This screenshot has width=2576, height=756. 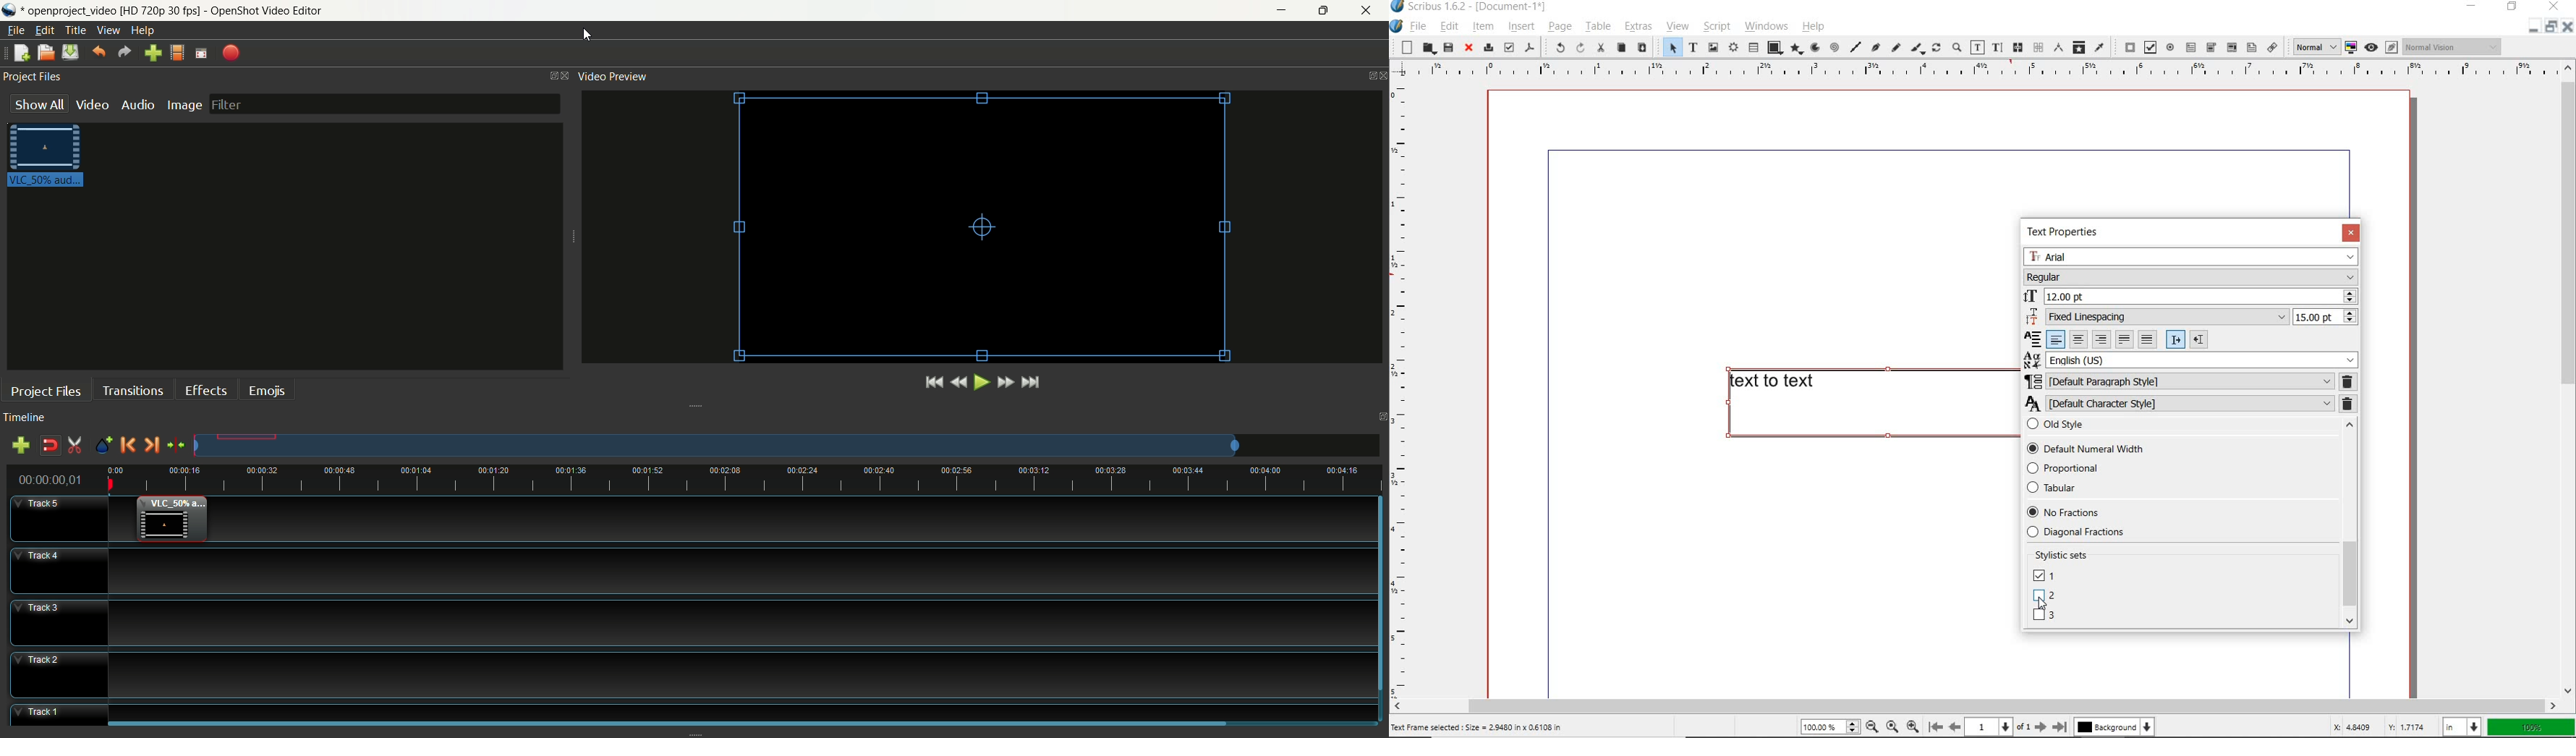 I want to click on Center align, so click(x=2078, y=339).